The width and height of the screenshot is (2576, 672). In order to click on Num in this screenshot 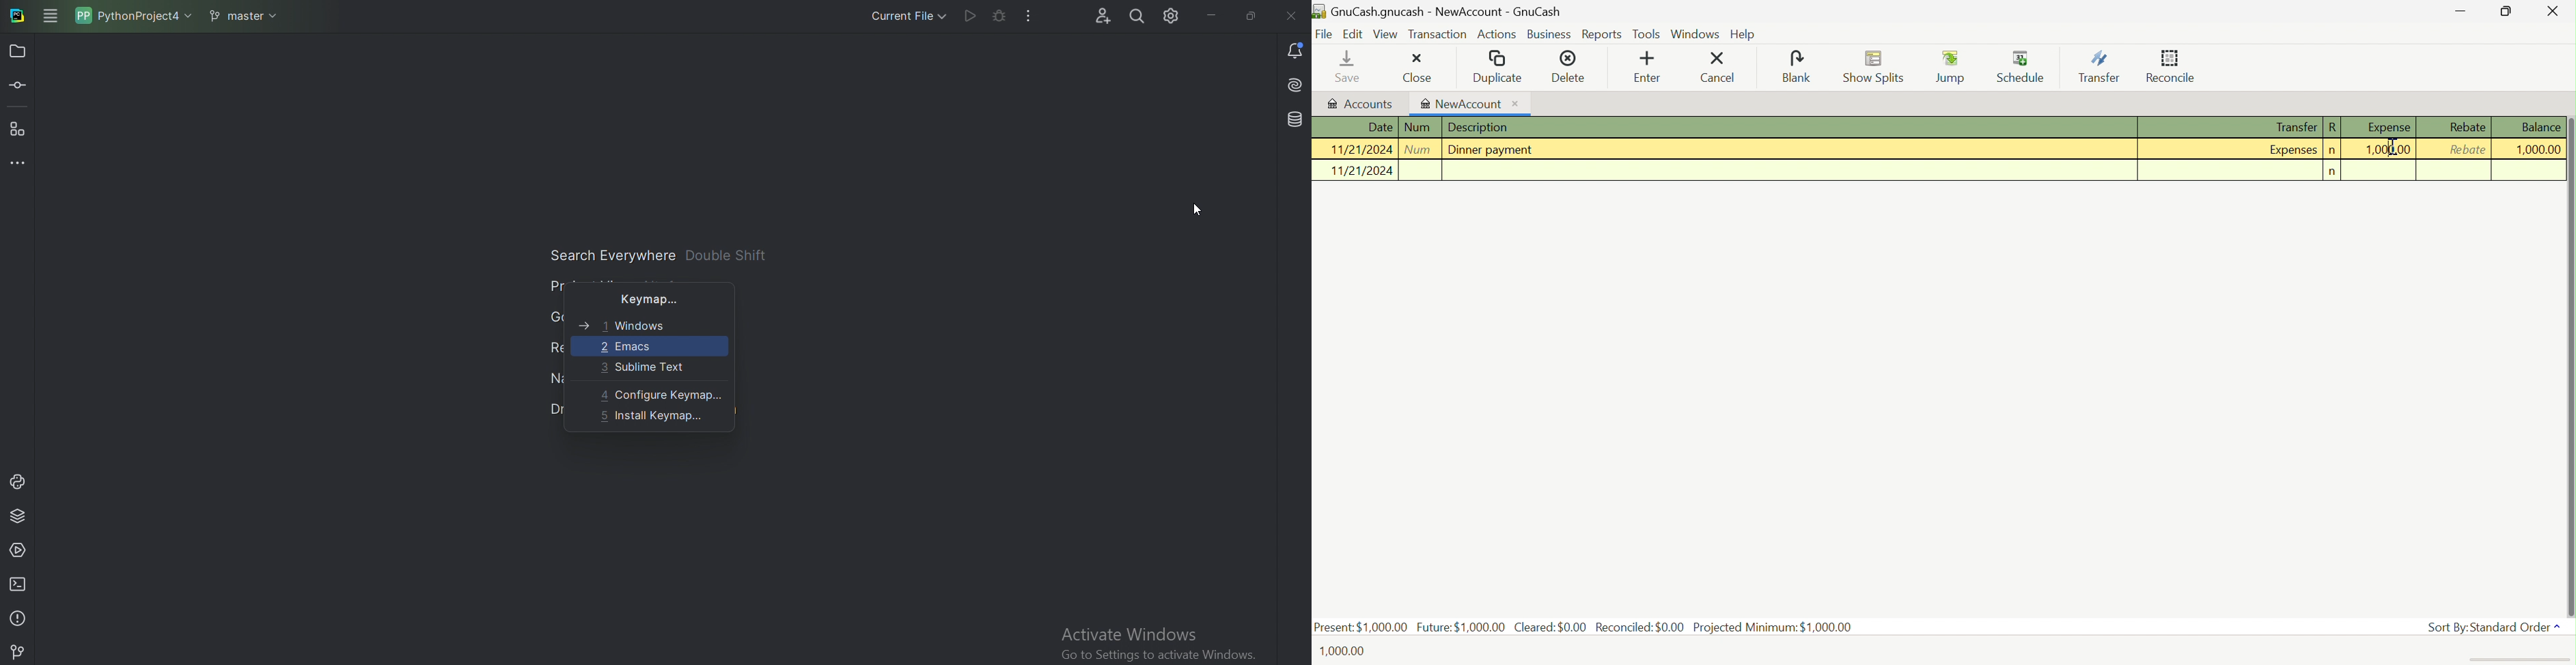, I will do `click(1420, 127)`.